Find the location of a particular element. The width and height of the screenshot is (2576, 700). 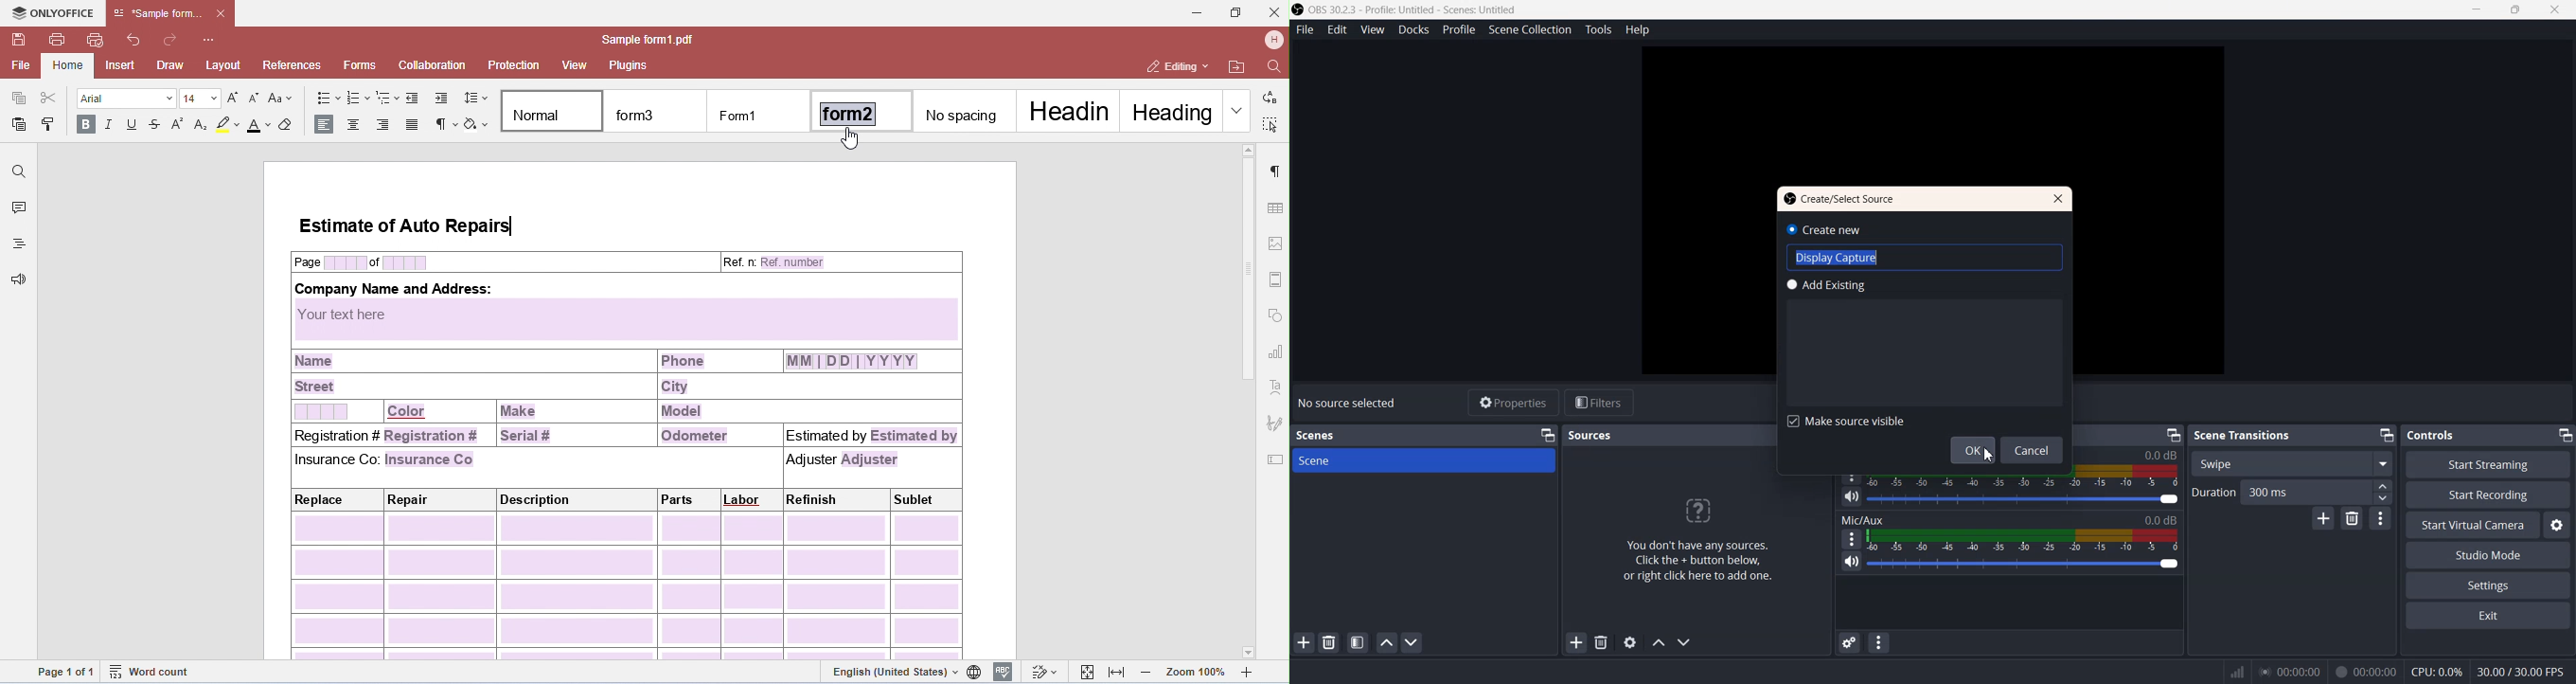

Docks is located at coordinates (1413, 30).